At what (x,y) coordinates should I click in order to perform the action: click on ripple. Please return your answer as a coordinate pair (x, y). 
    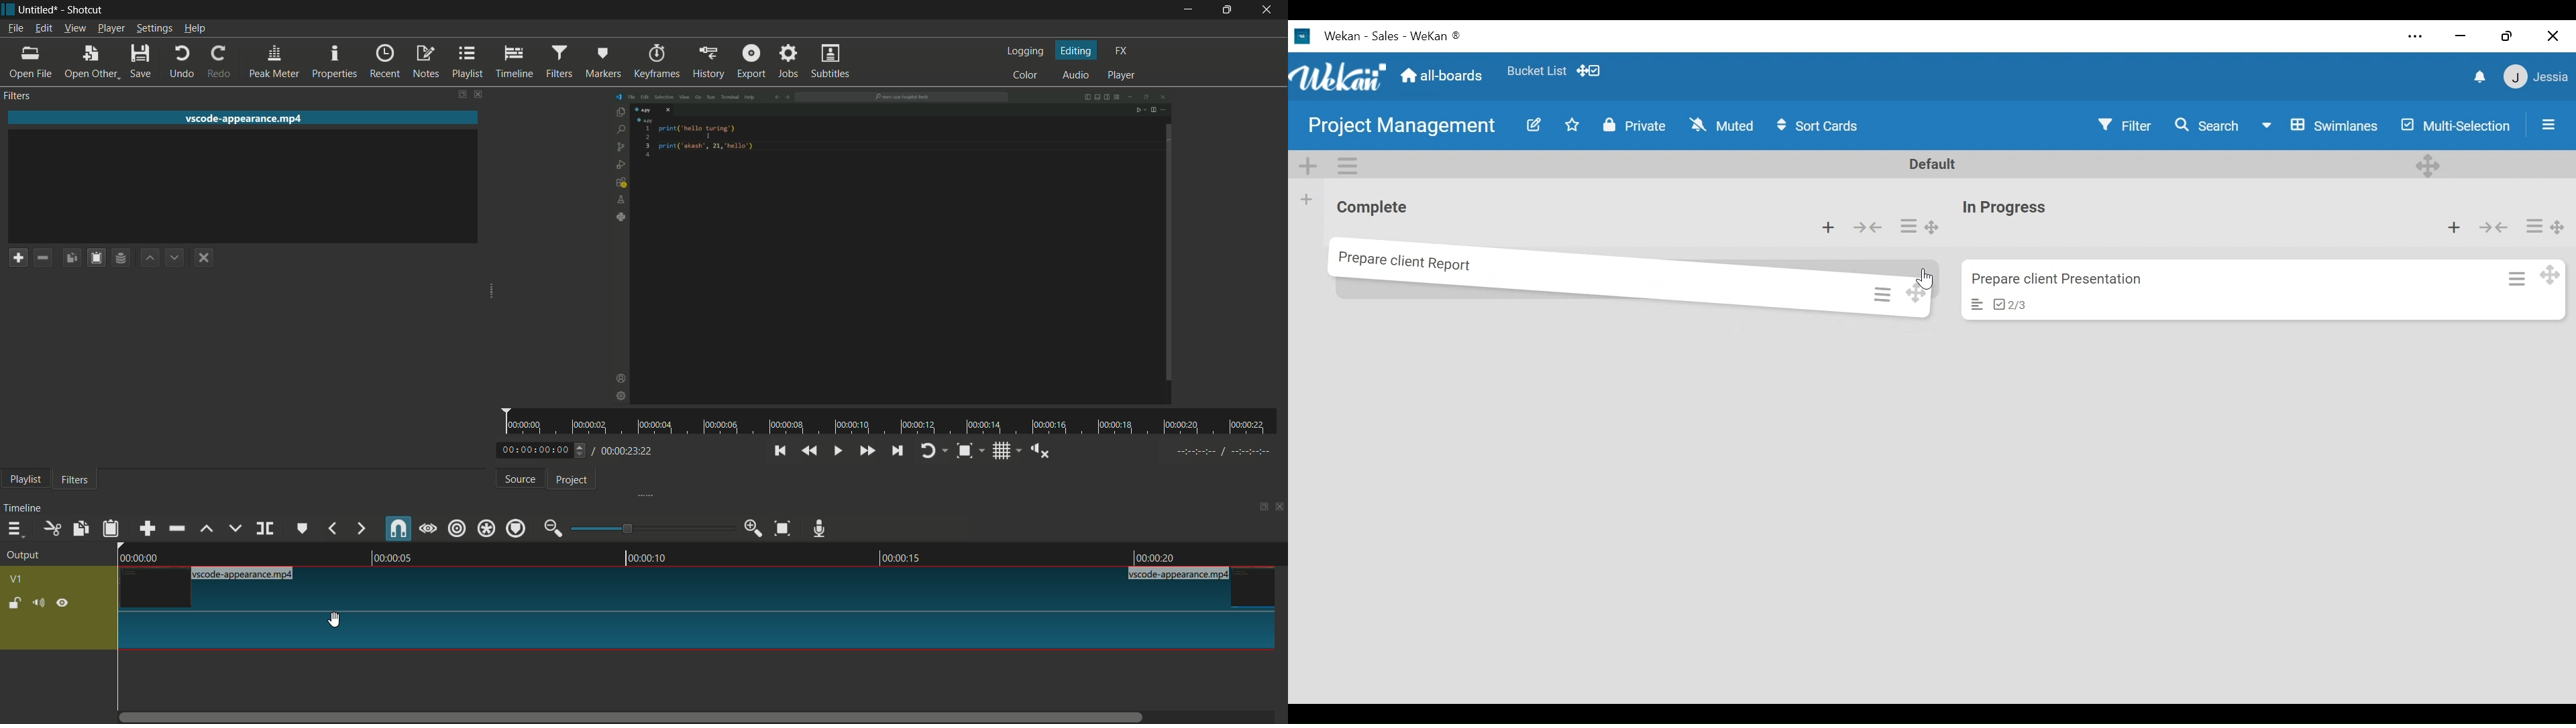
    Looking at the image, I should click on (457, 528).